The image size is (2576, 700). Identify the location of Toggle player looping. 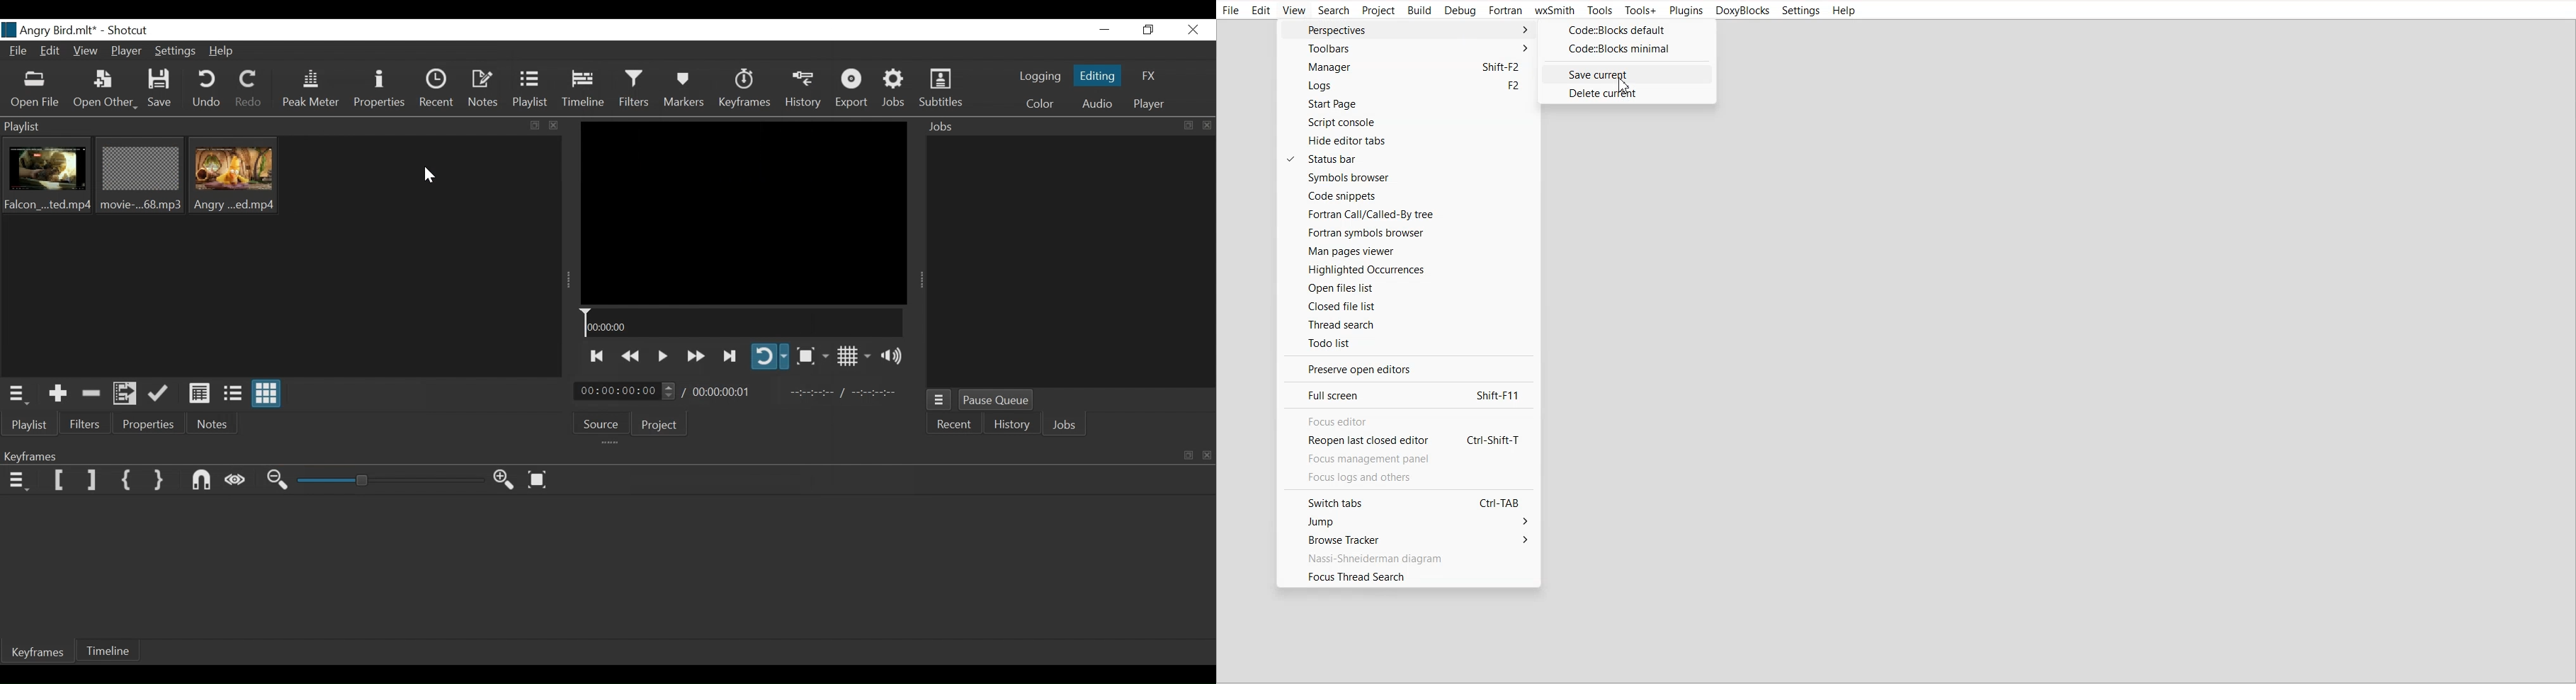
(770, 355).